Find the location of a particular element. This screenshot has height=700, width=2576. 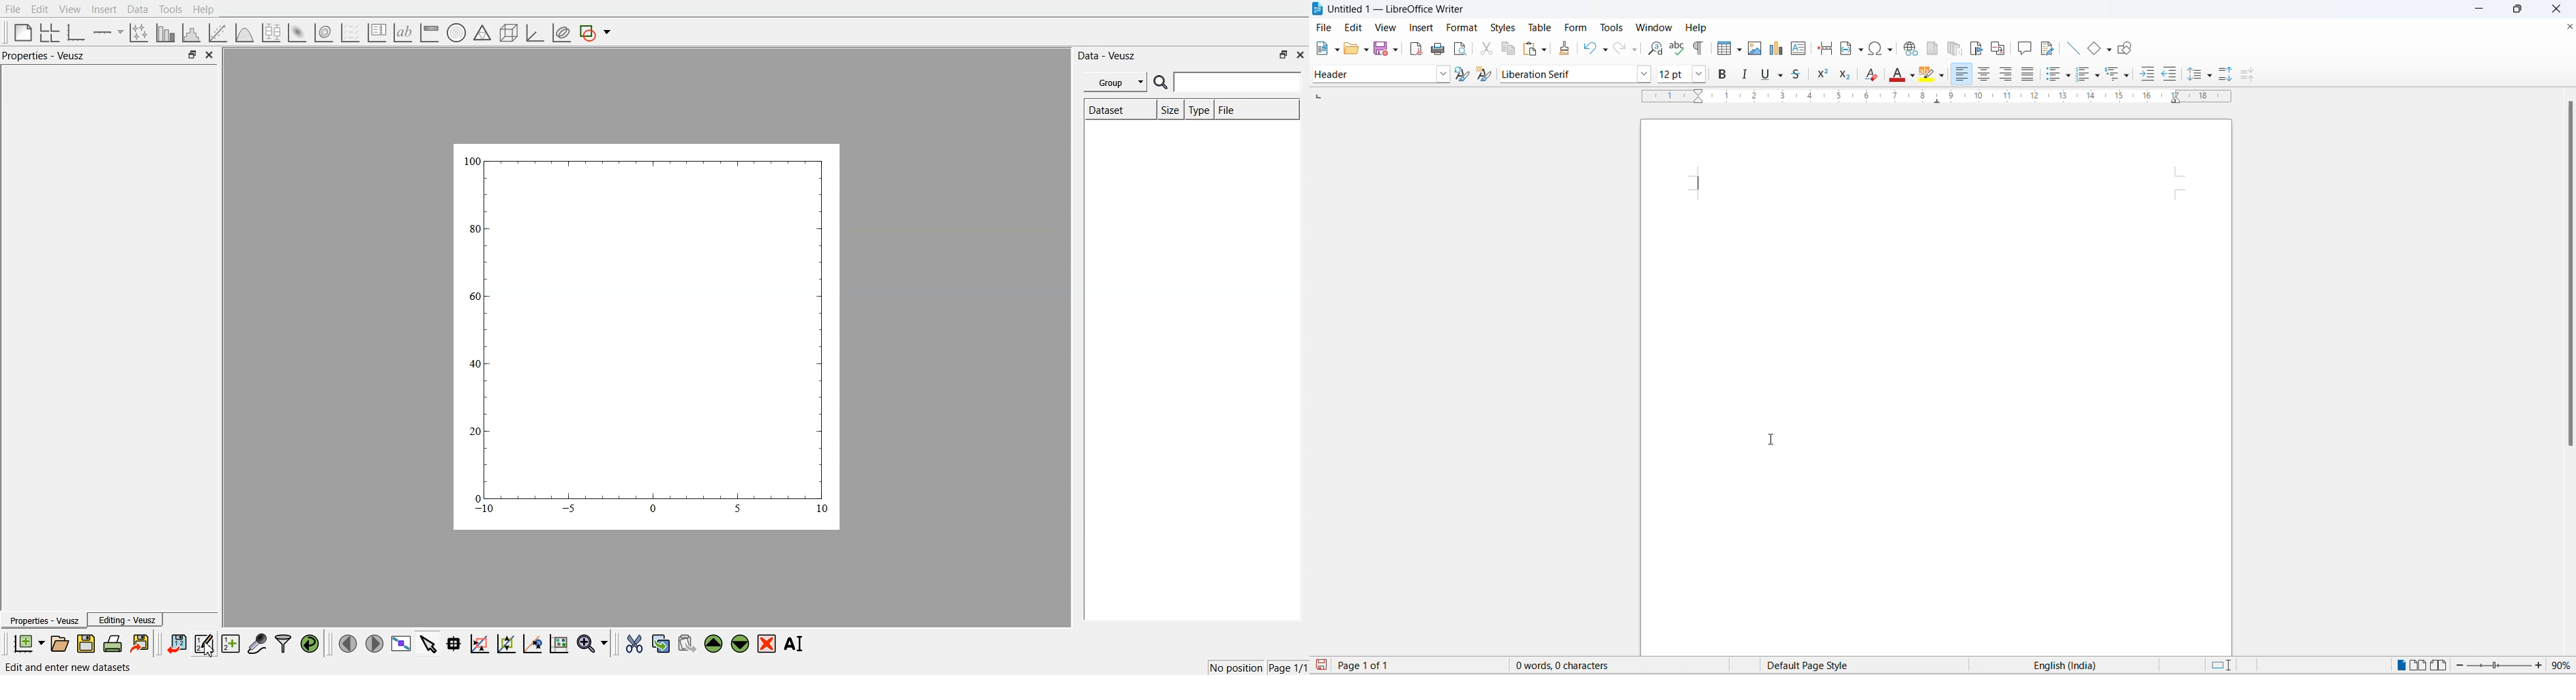

font size options is located at coordinates (1703, 74).